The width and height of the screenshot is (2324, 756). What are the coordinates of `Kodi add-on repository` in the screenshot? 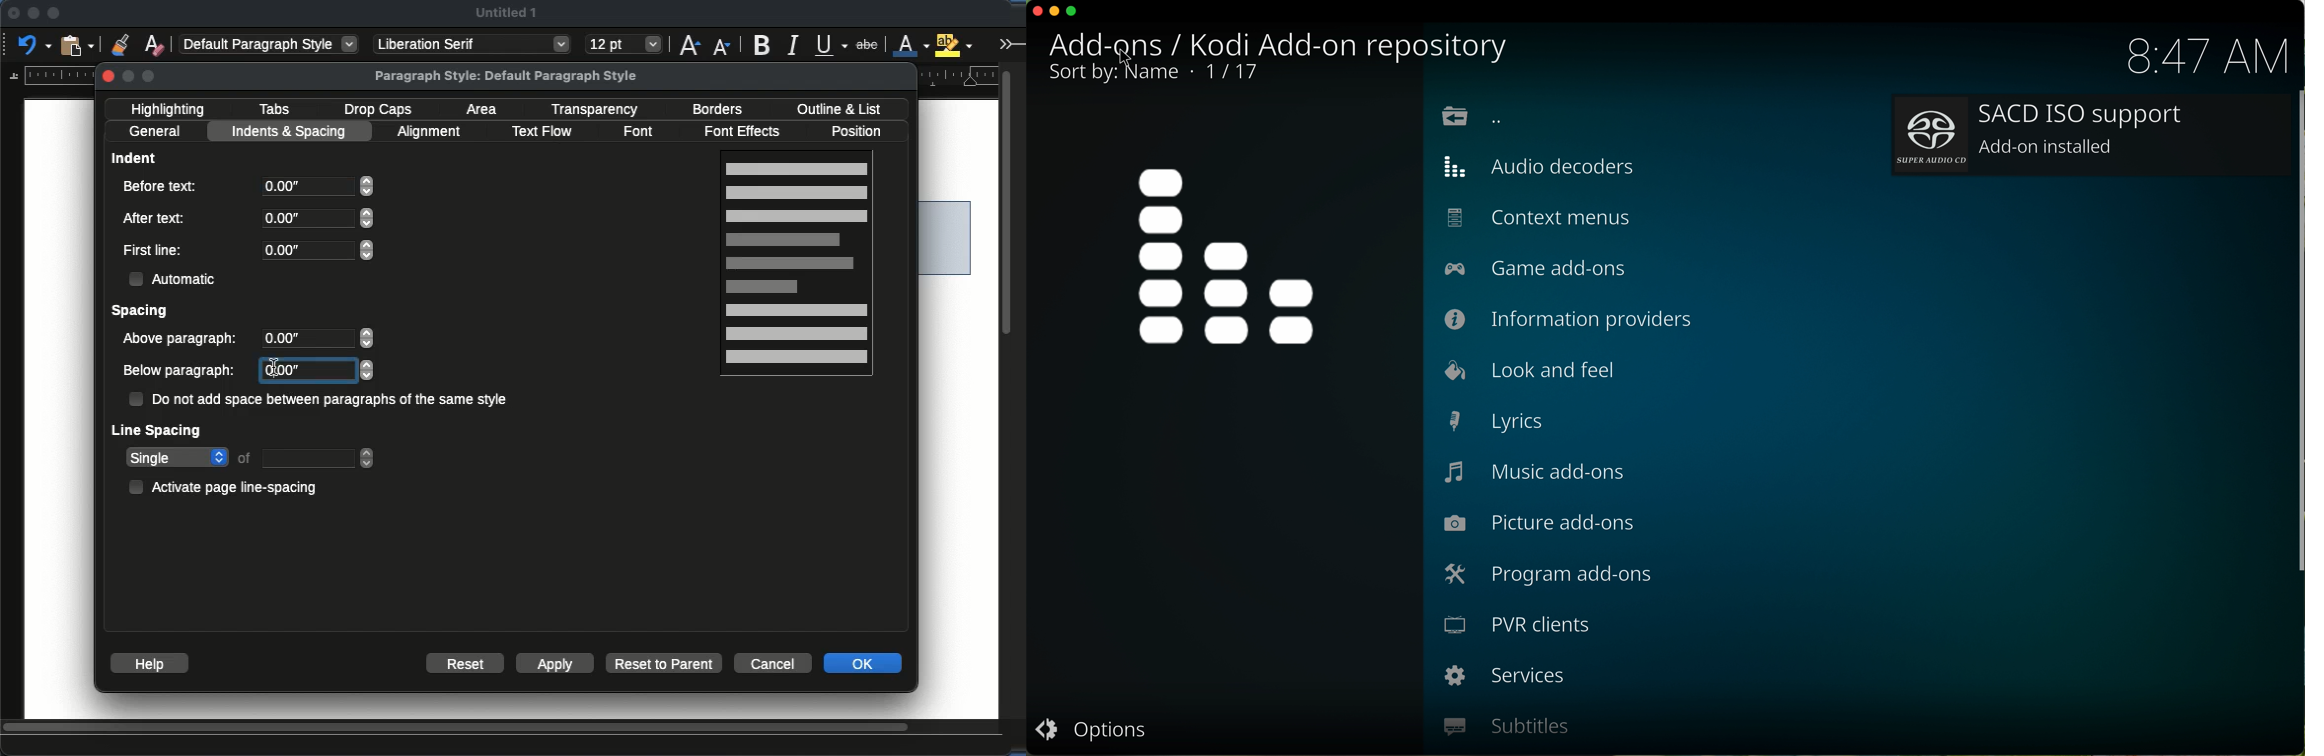 It's located at (1283, 44).